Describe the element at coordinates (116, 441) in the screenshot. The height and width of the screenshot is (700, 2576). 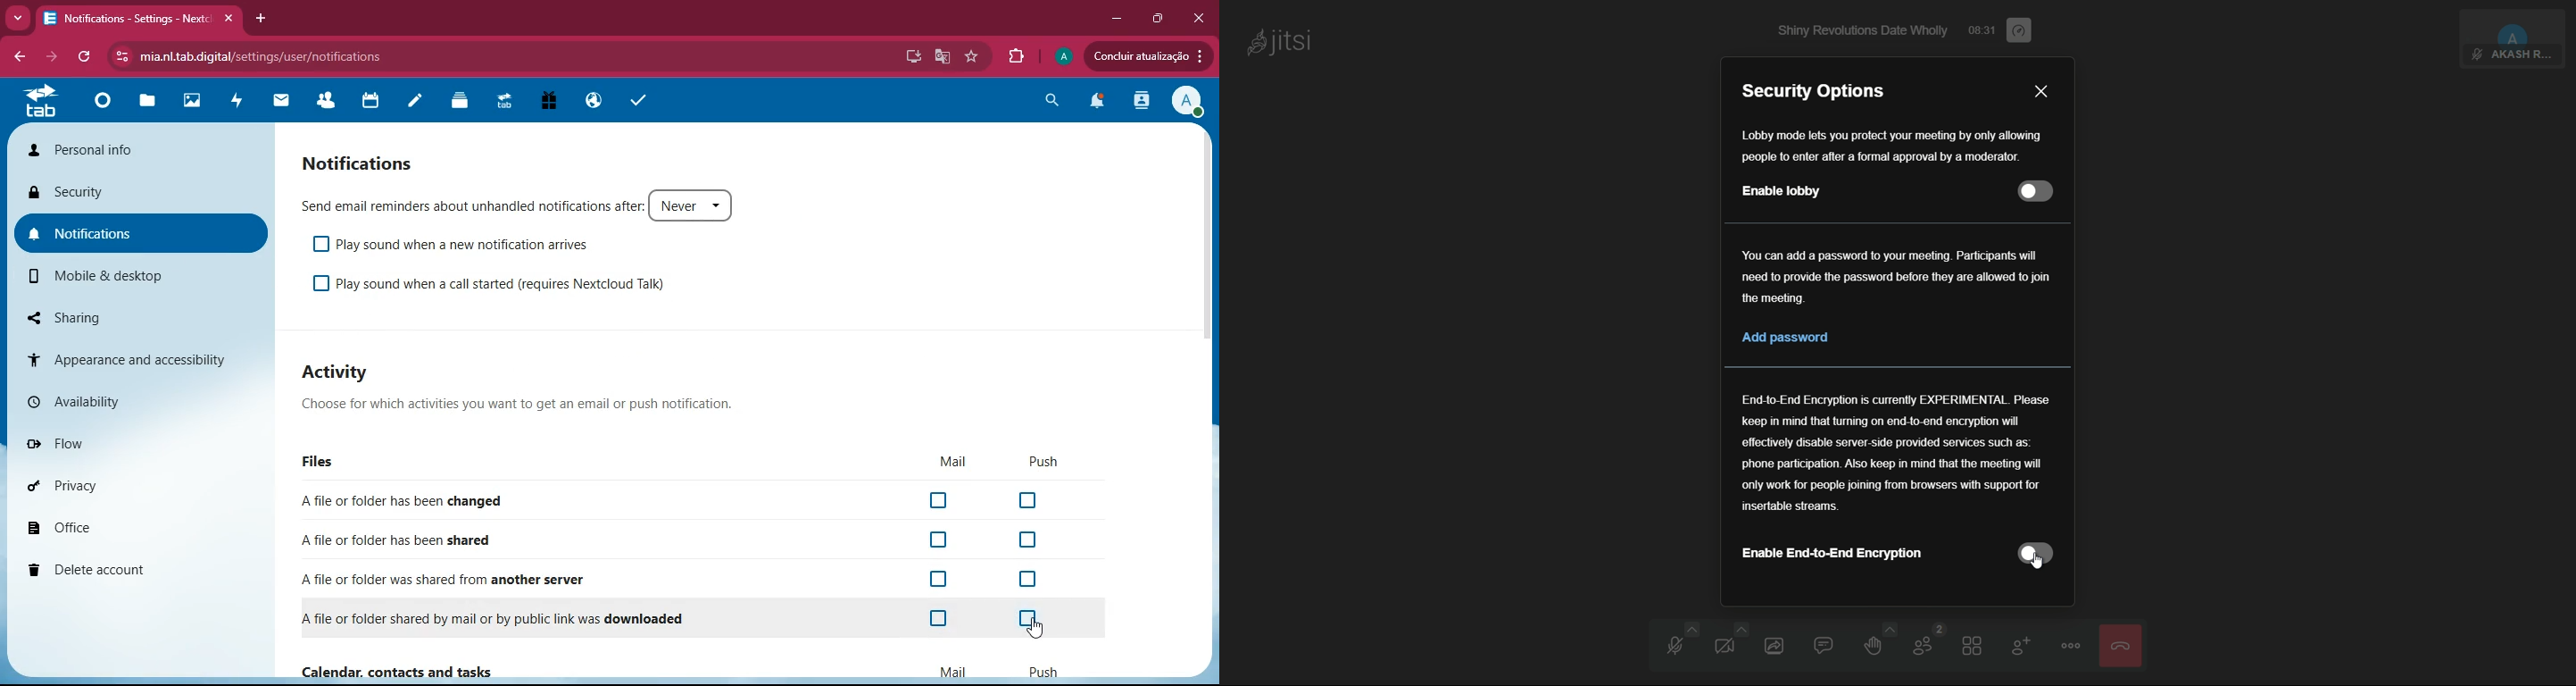
I see `flow` at that location.